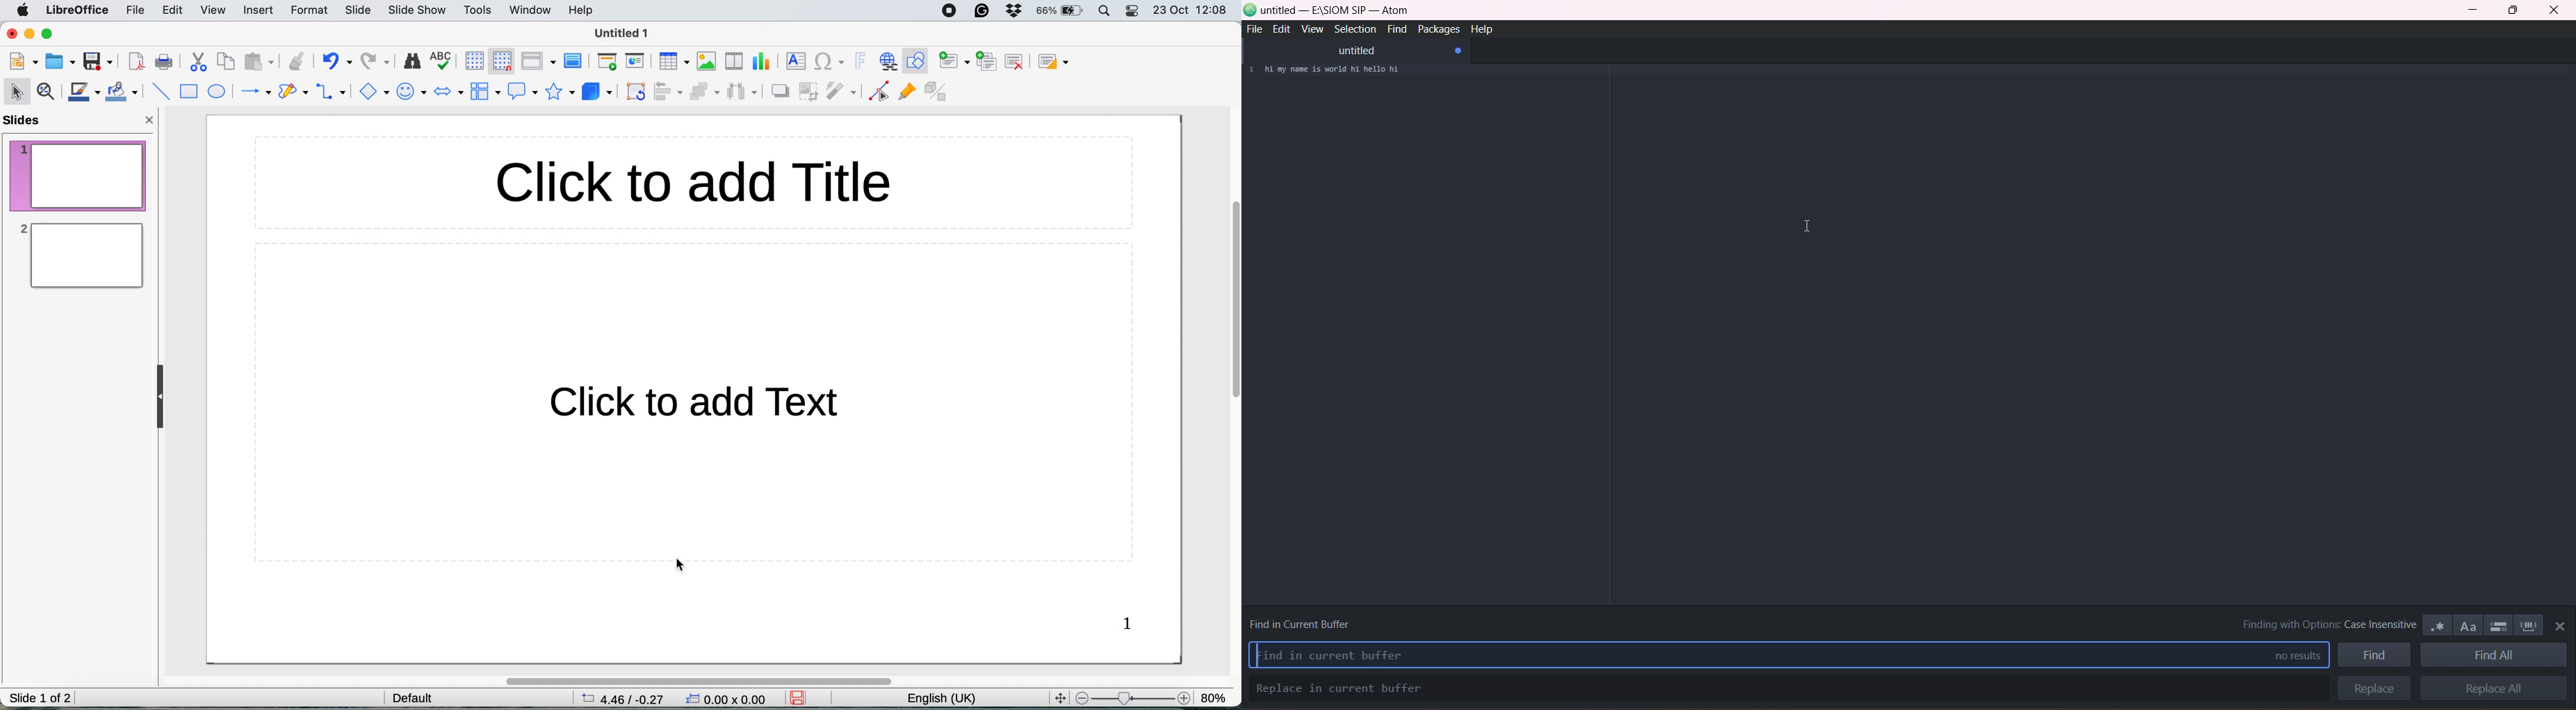  What do you see at coordinates (880, 94) in the screenshot?
I see `toggle point edit mode` at bounding box center [880, 94].